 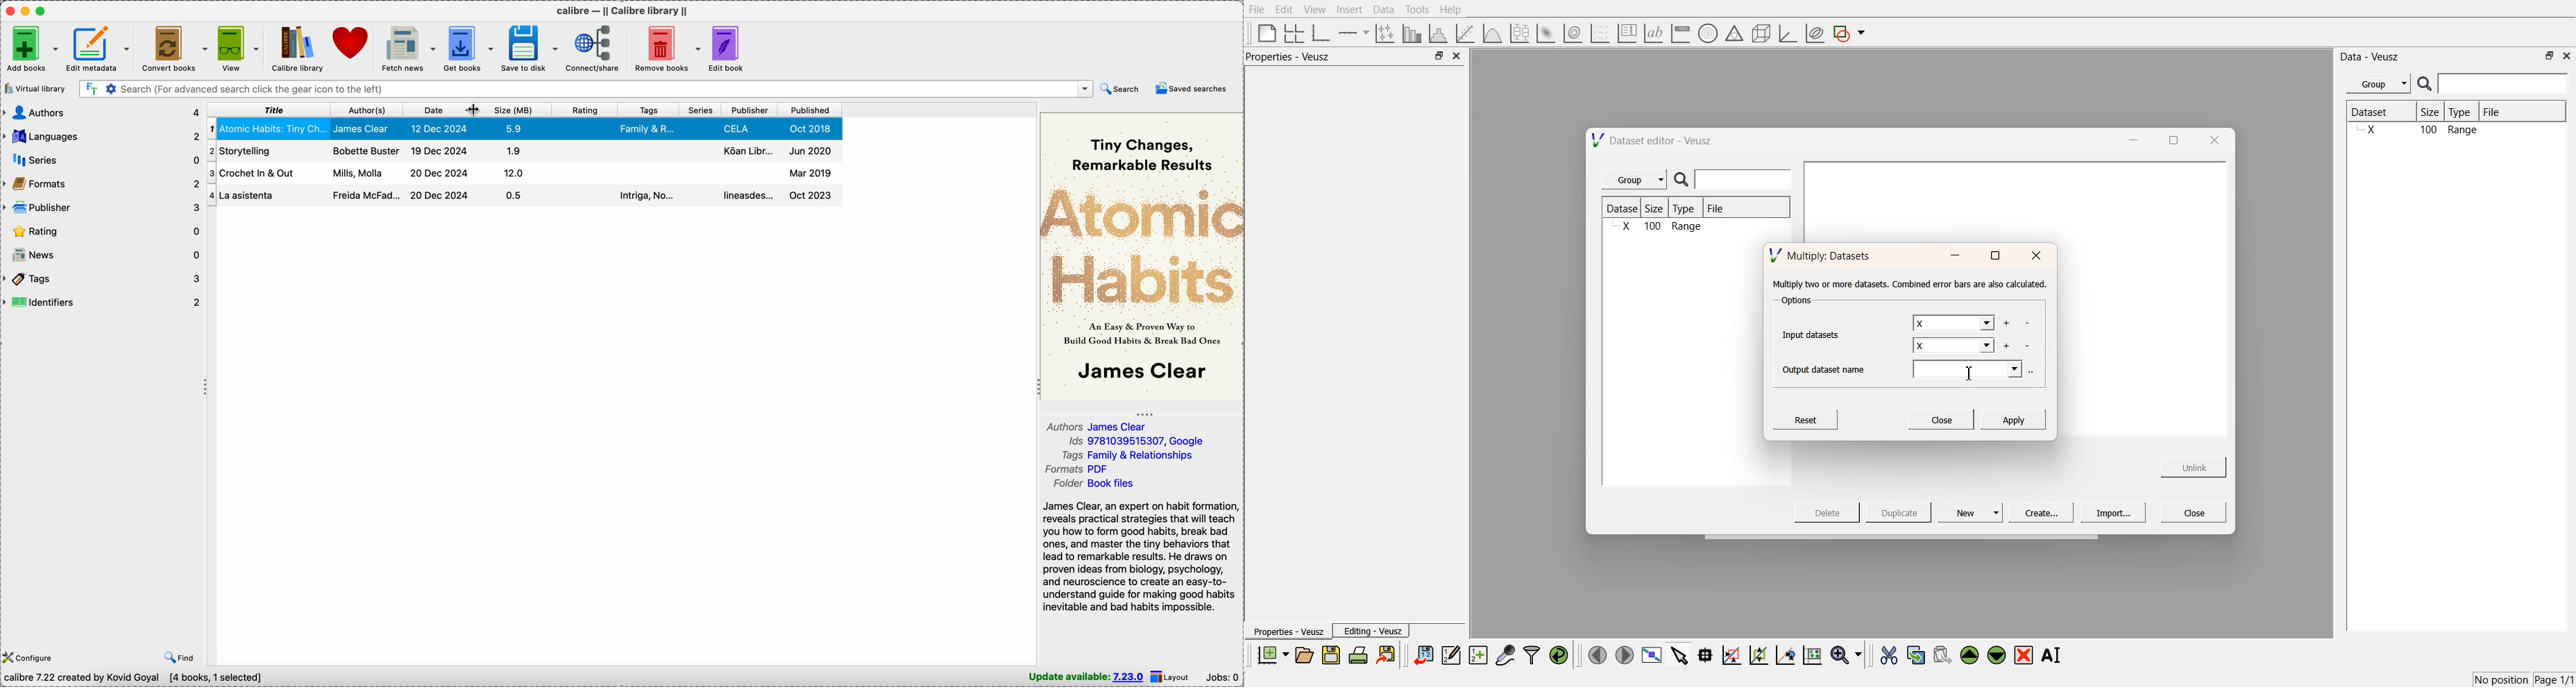 What do you see at coordinates (1119, 90) in the screenshot?
I see `search` at bounding box center [1119, 90].